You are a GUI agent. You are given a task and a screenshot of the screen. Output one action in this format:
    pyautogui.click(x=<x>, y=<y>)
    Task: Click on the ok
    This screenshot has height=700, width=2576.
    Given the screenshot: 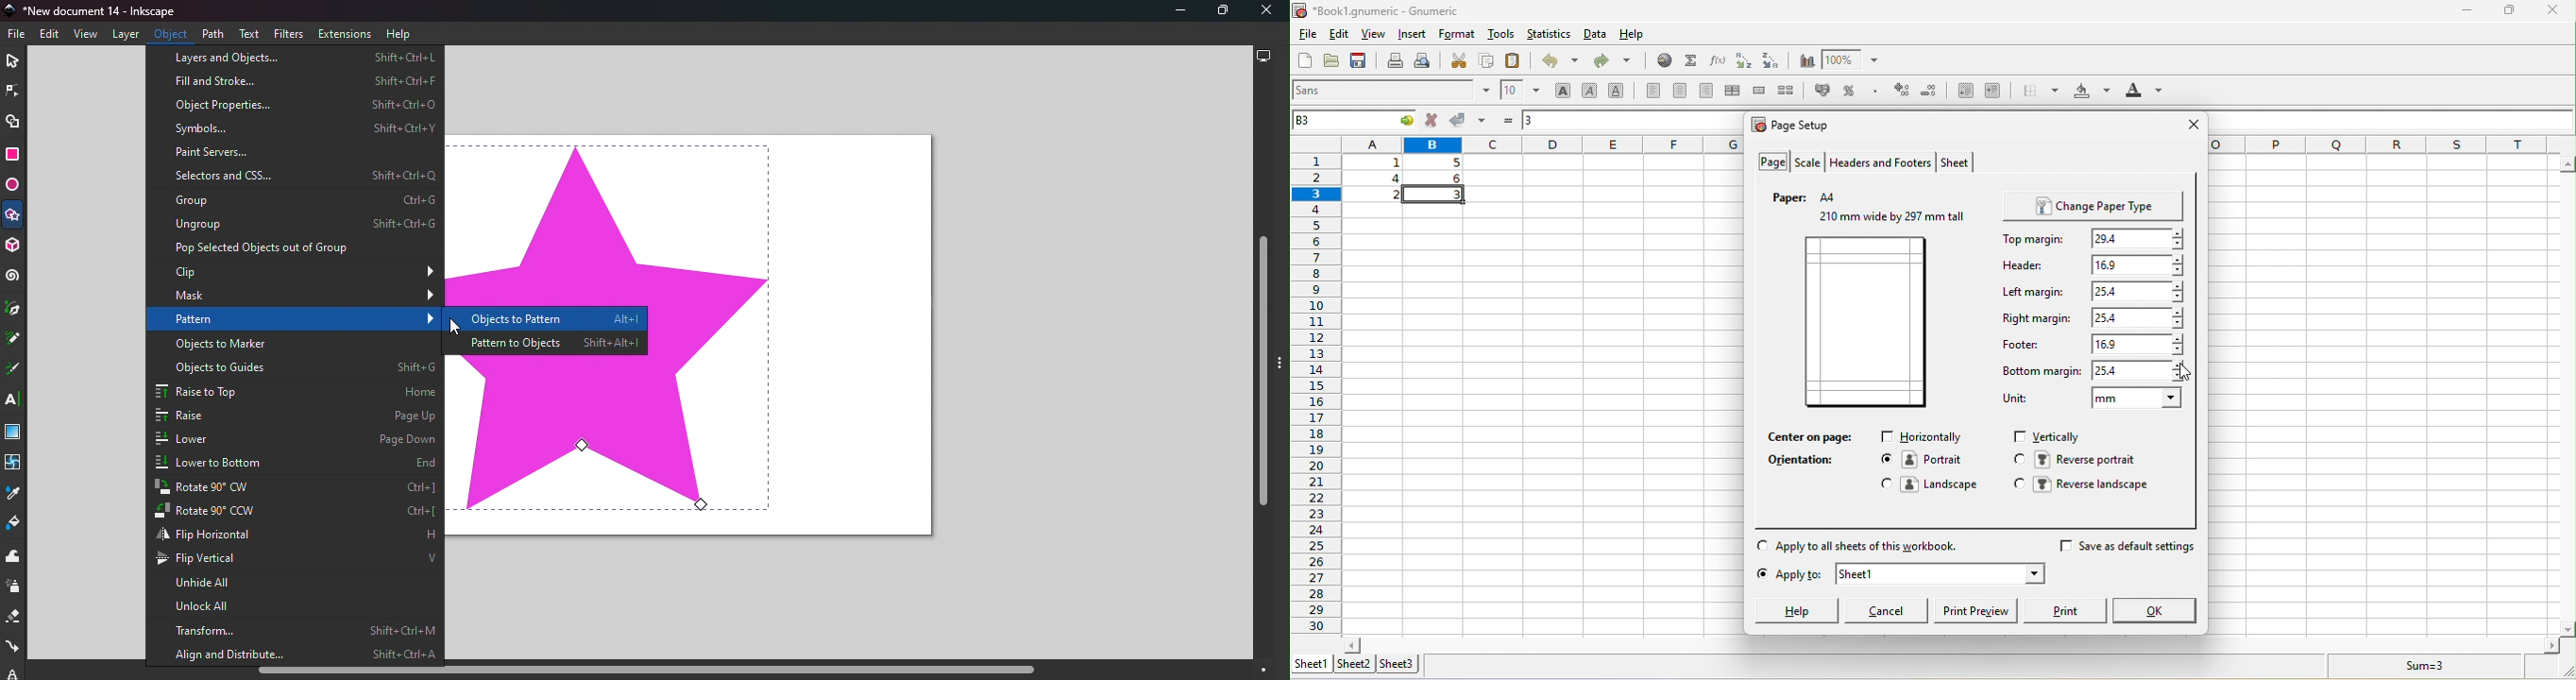 What is the action you would take?
    pyautogui.click(x=2152, y=611)
    